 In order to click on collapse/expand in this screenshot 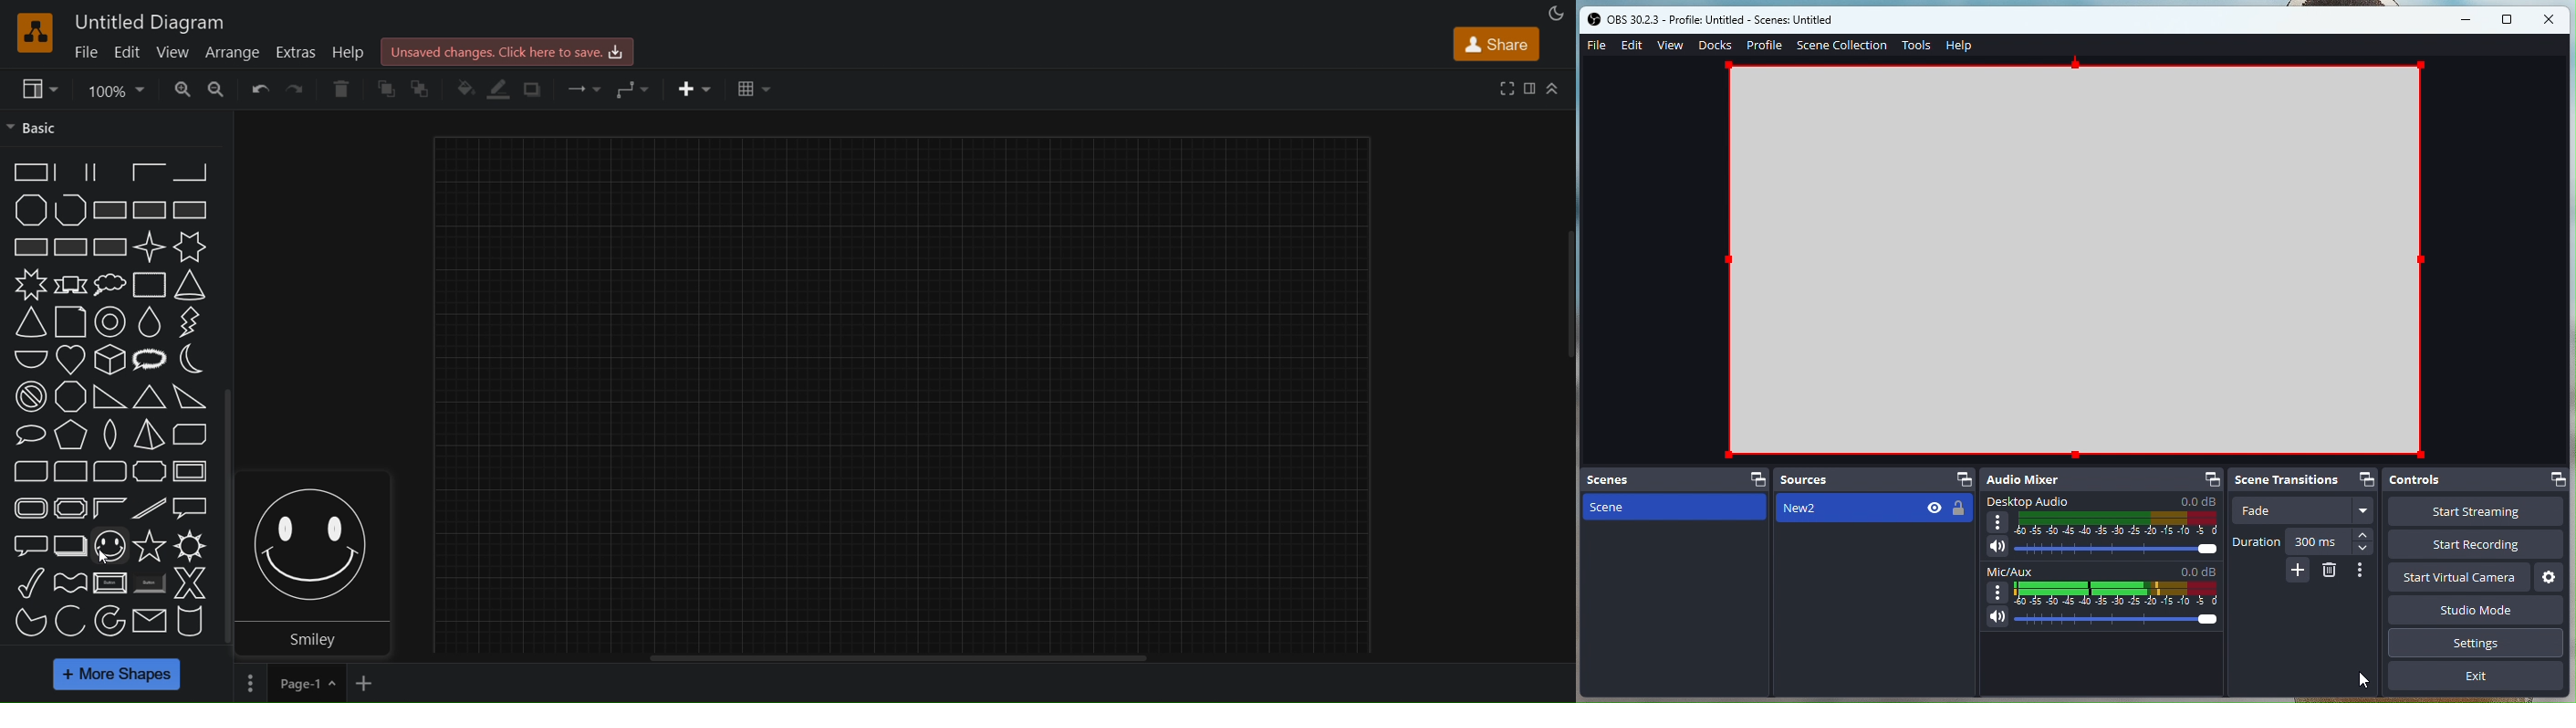, I will do `click(1555, 88)`.